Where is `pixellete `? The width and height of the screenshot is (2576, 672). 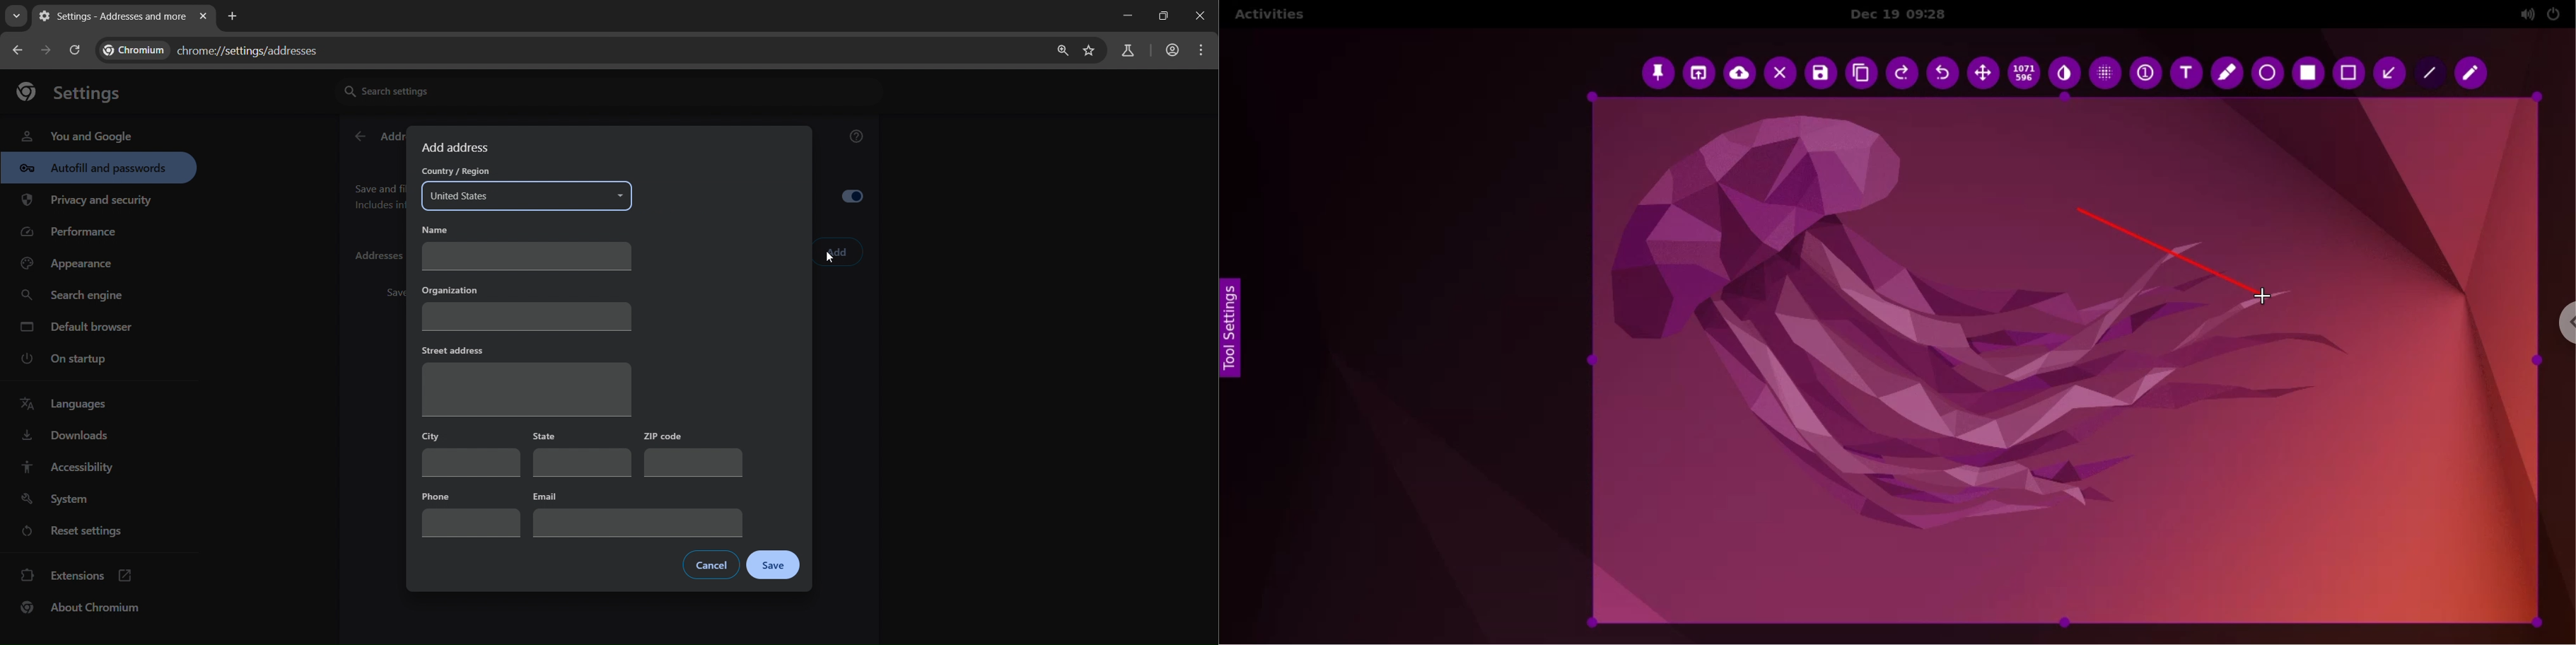
pixellete  is located at coordinates (2106, 73).